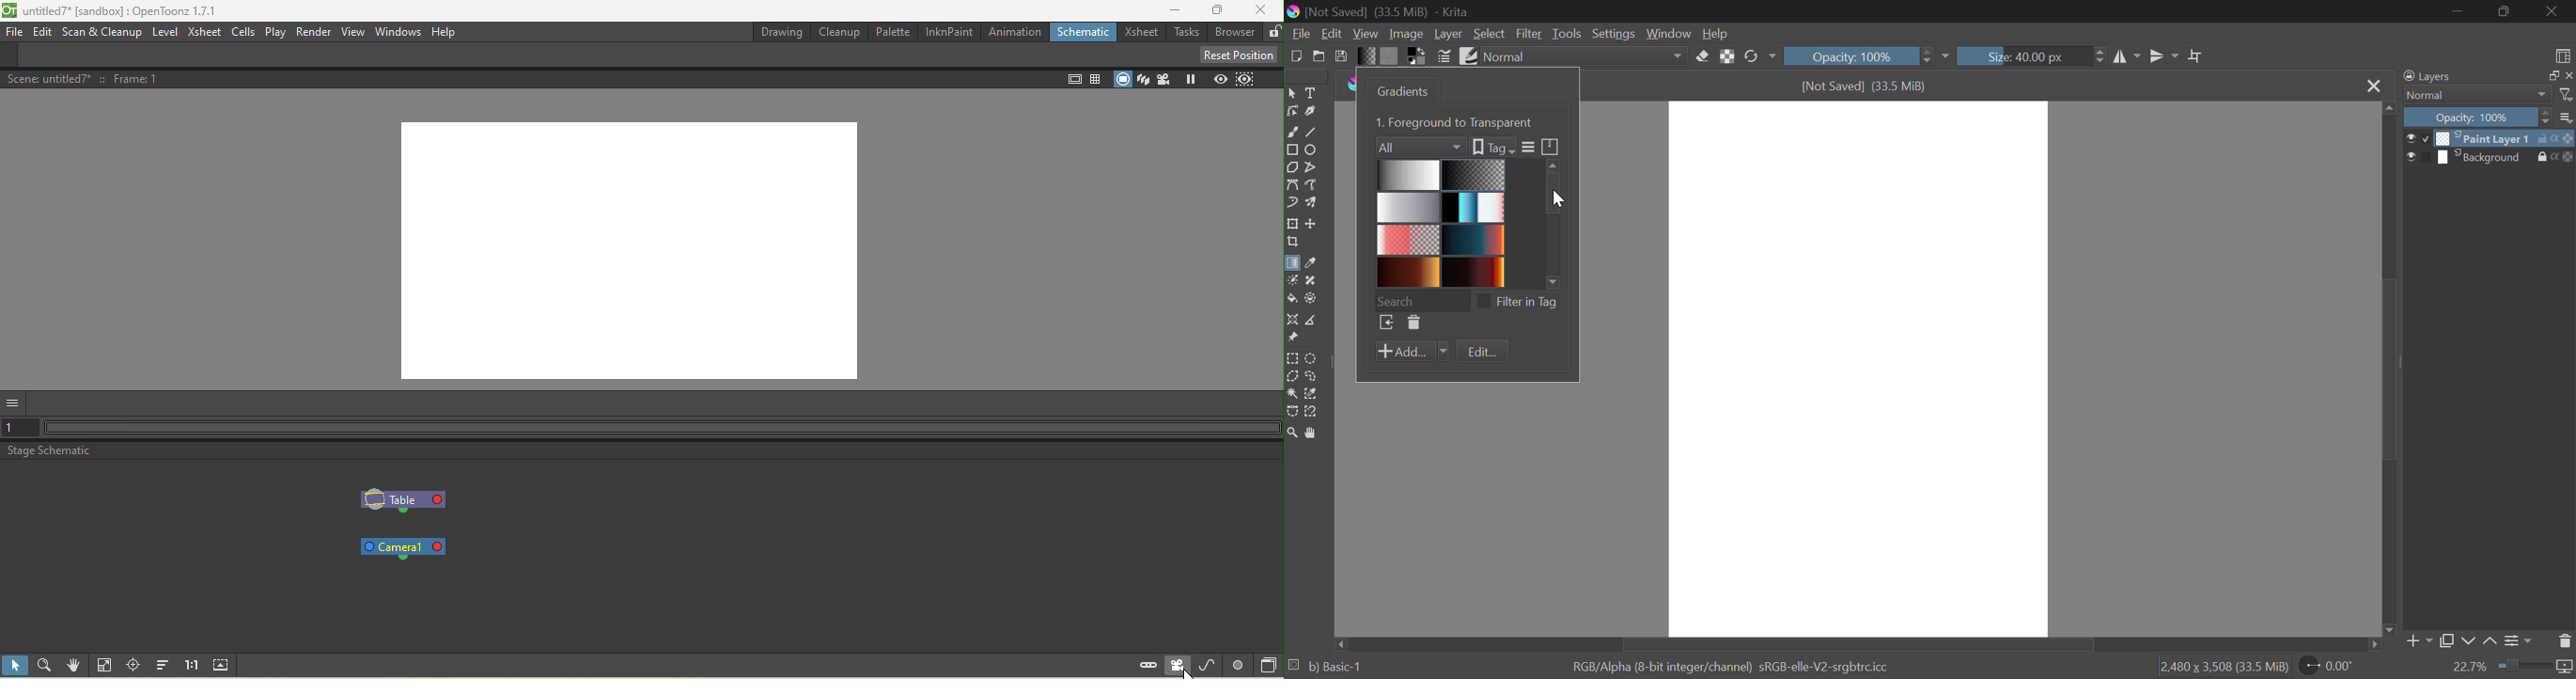  Describe the element at coordinates (1309, 298) in the screenshot. I see `Enclose and Fill` at that location.